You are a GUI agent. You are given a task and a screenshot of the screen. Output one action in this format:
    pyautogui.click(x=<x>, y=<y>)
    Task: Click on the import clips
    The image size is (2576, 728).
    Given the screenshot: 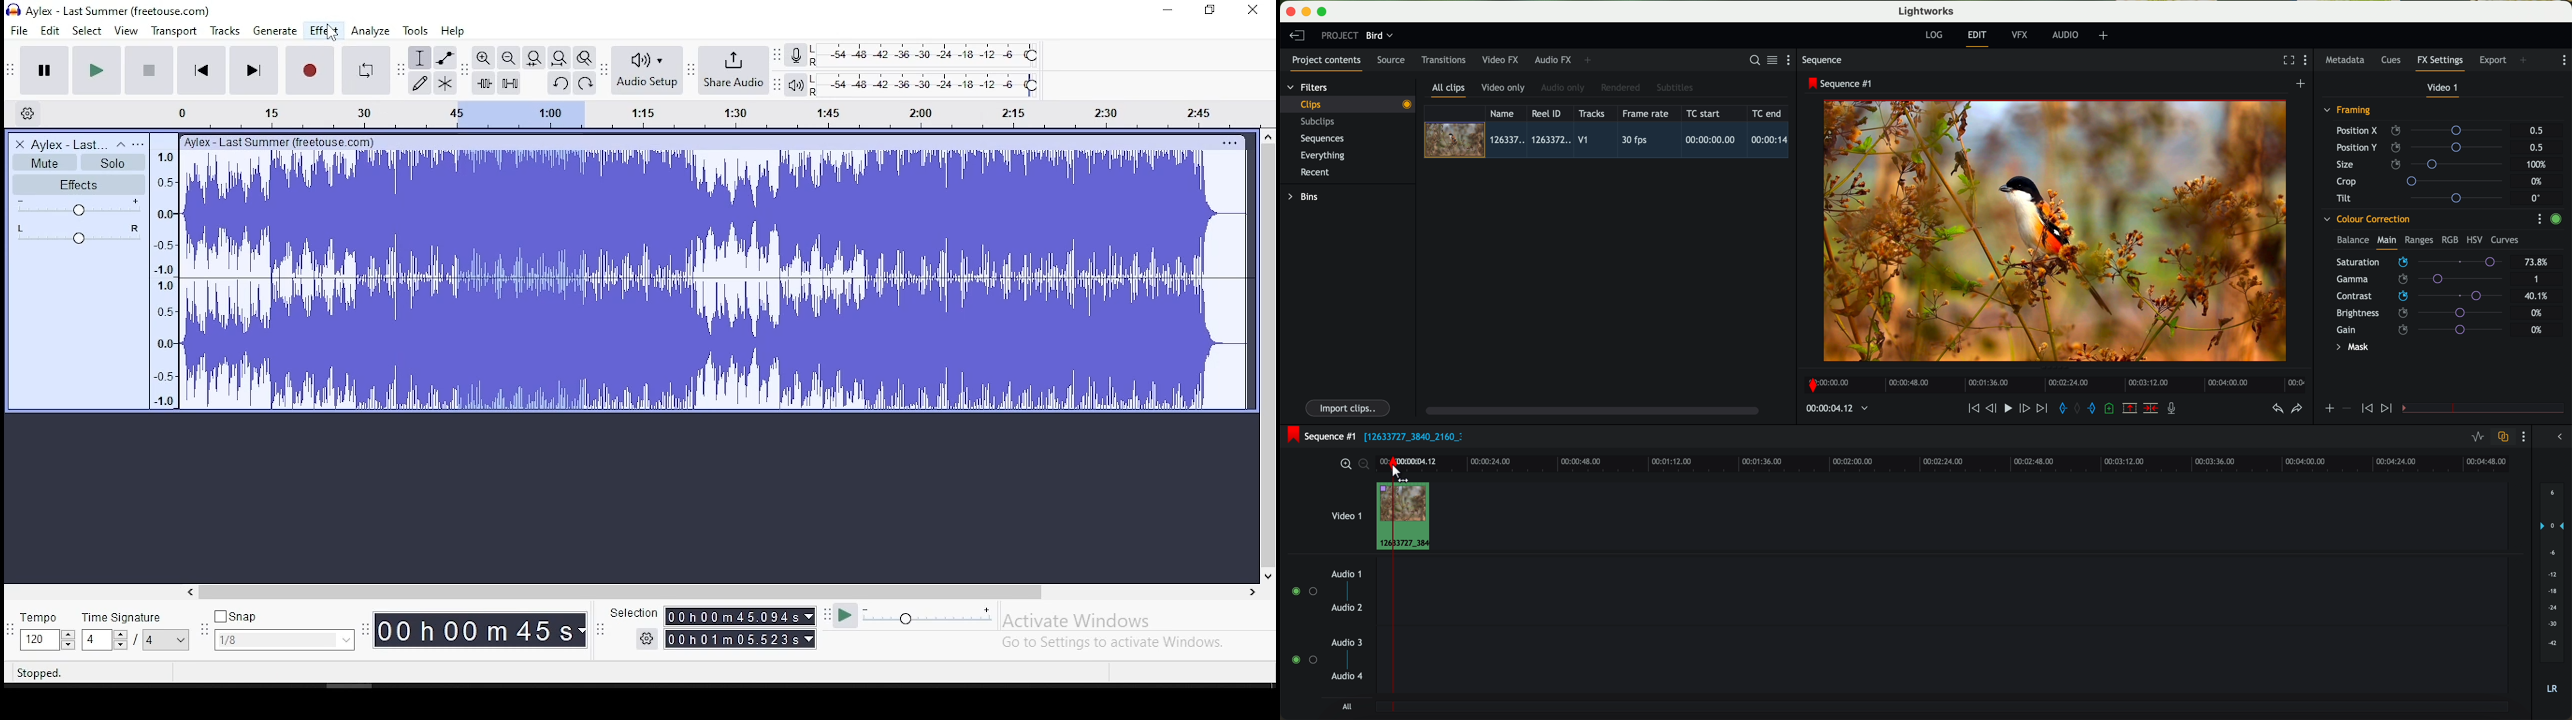 What is the action you would take?
    pyautogui.click(x=1349, y=407)
    